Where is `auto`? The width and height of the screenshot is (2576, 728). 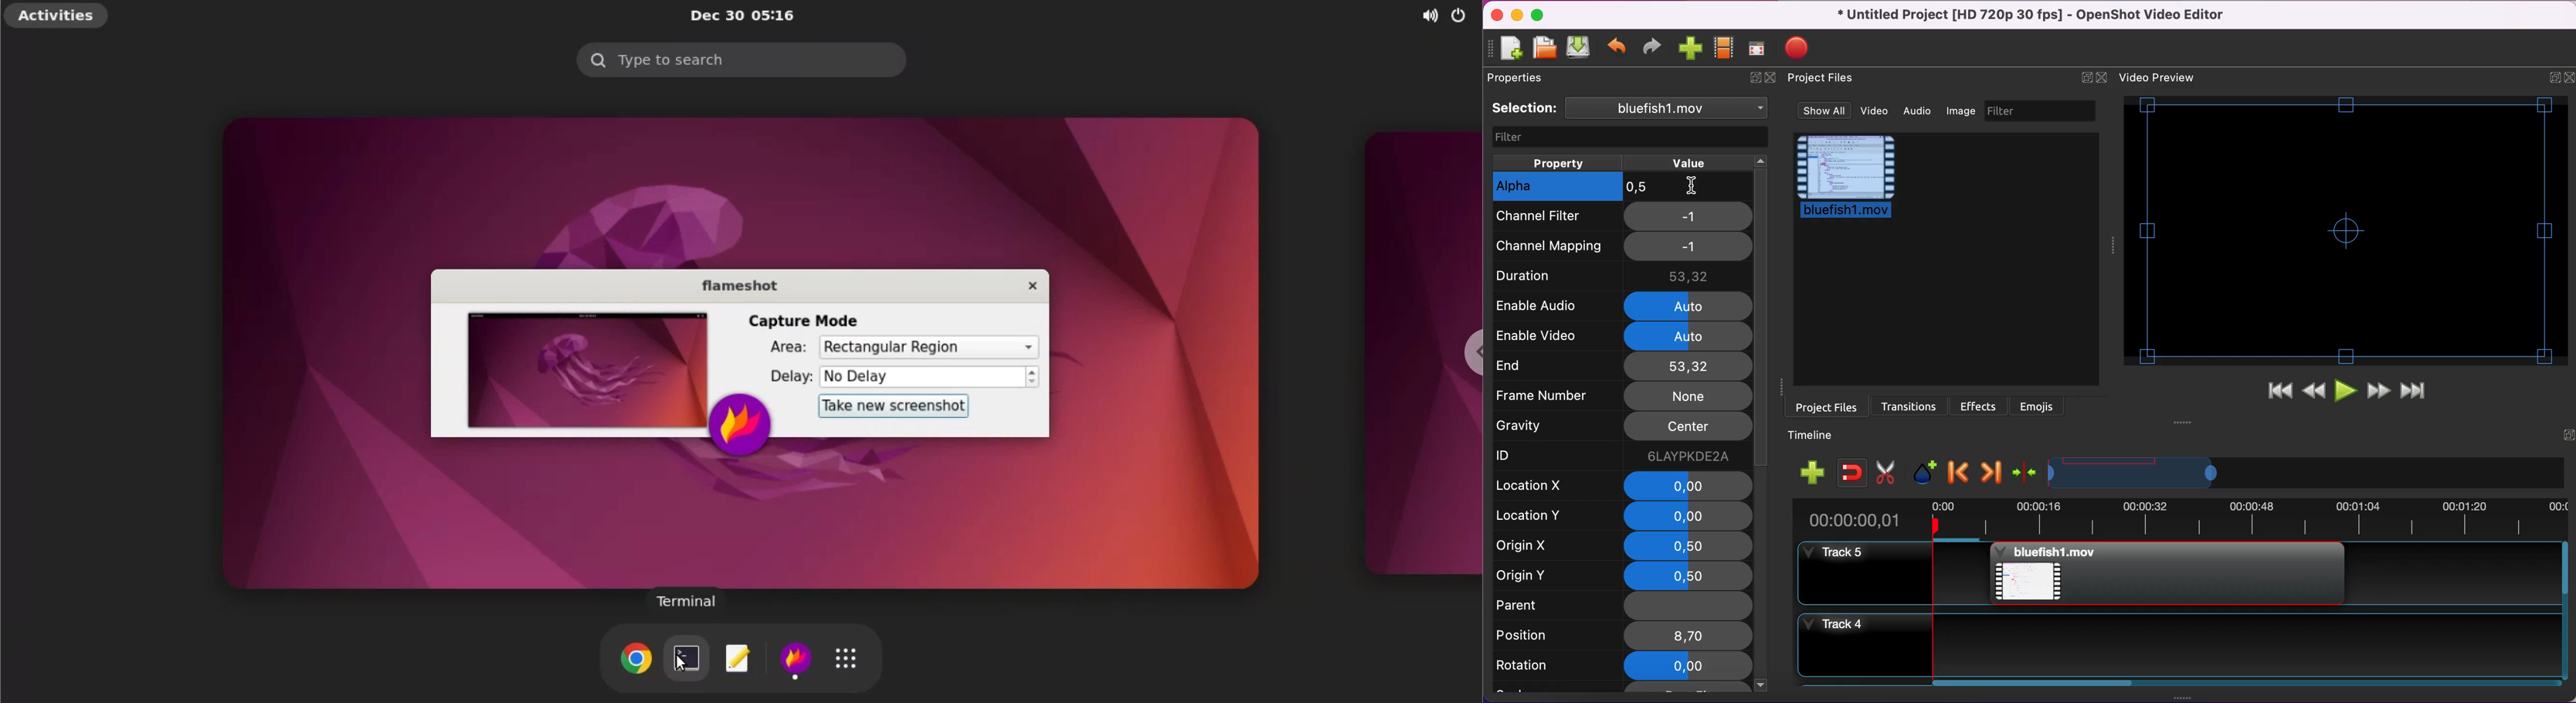 auto is located at coordinates (1688, 336).